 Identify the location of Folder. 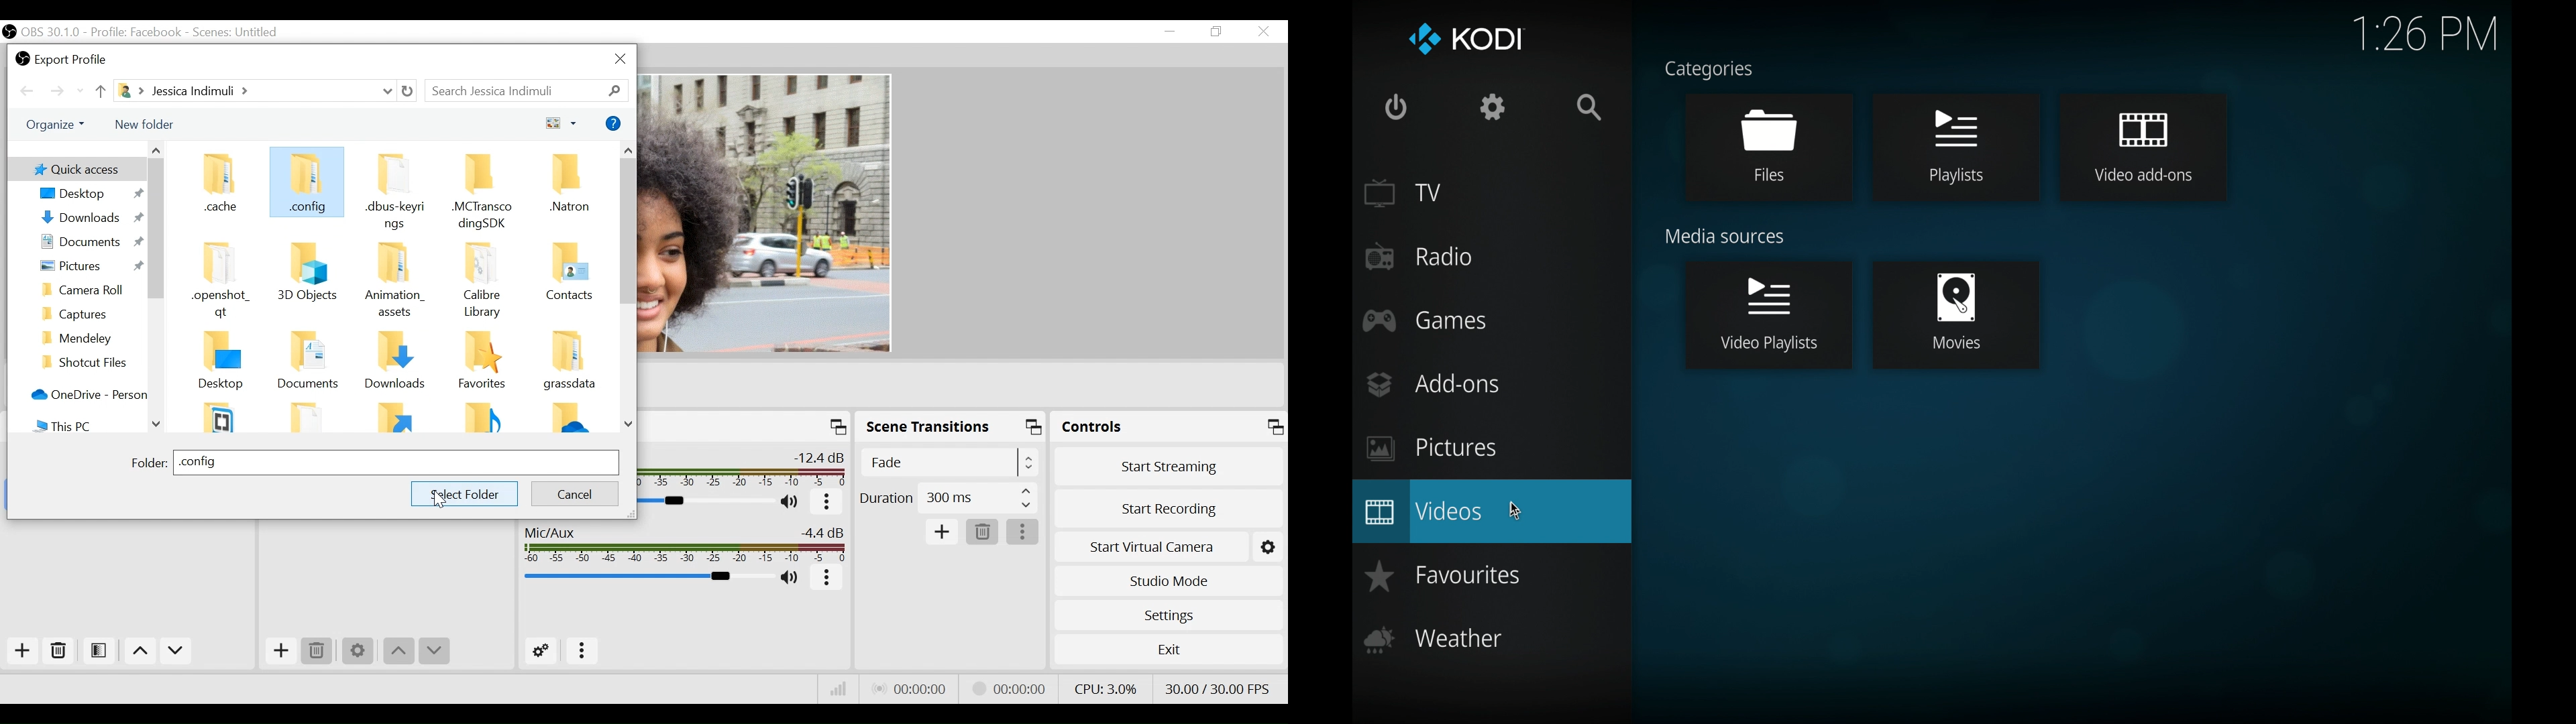
(226, 363).